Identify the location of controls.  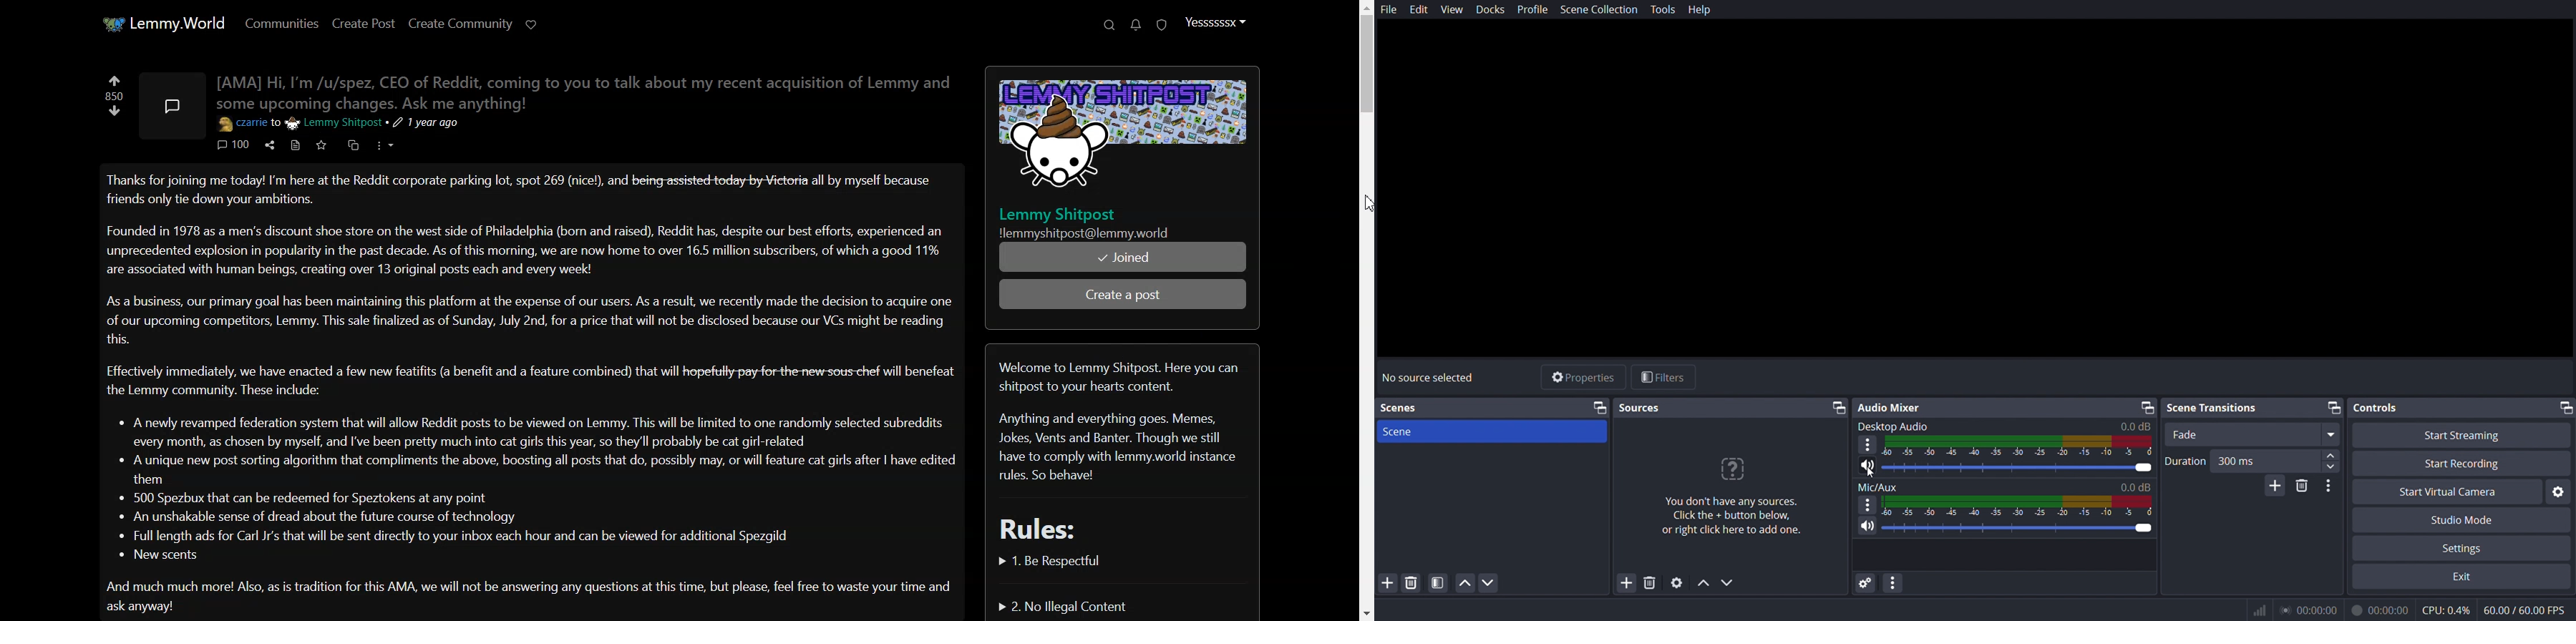
(2377, 408).